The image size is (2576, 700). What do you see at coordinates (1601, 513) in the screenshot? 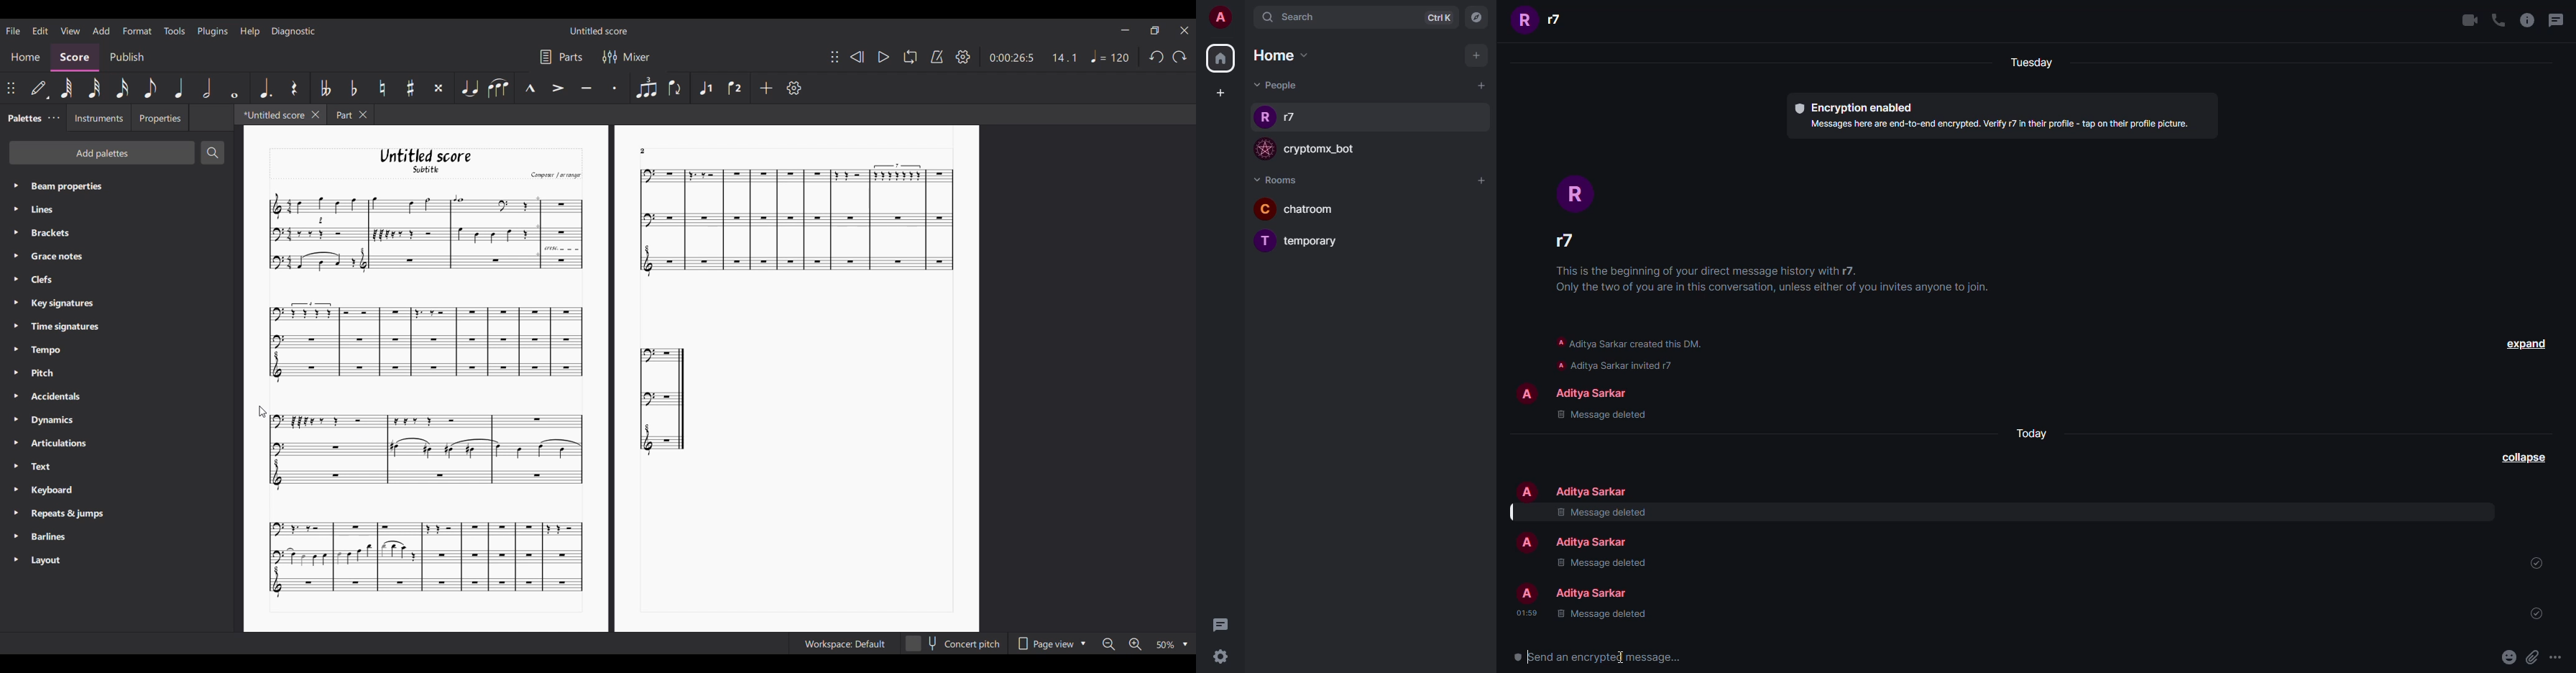
I see `message deleted` at bounding box center [1601, 513].